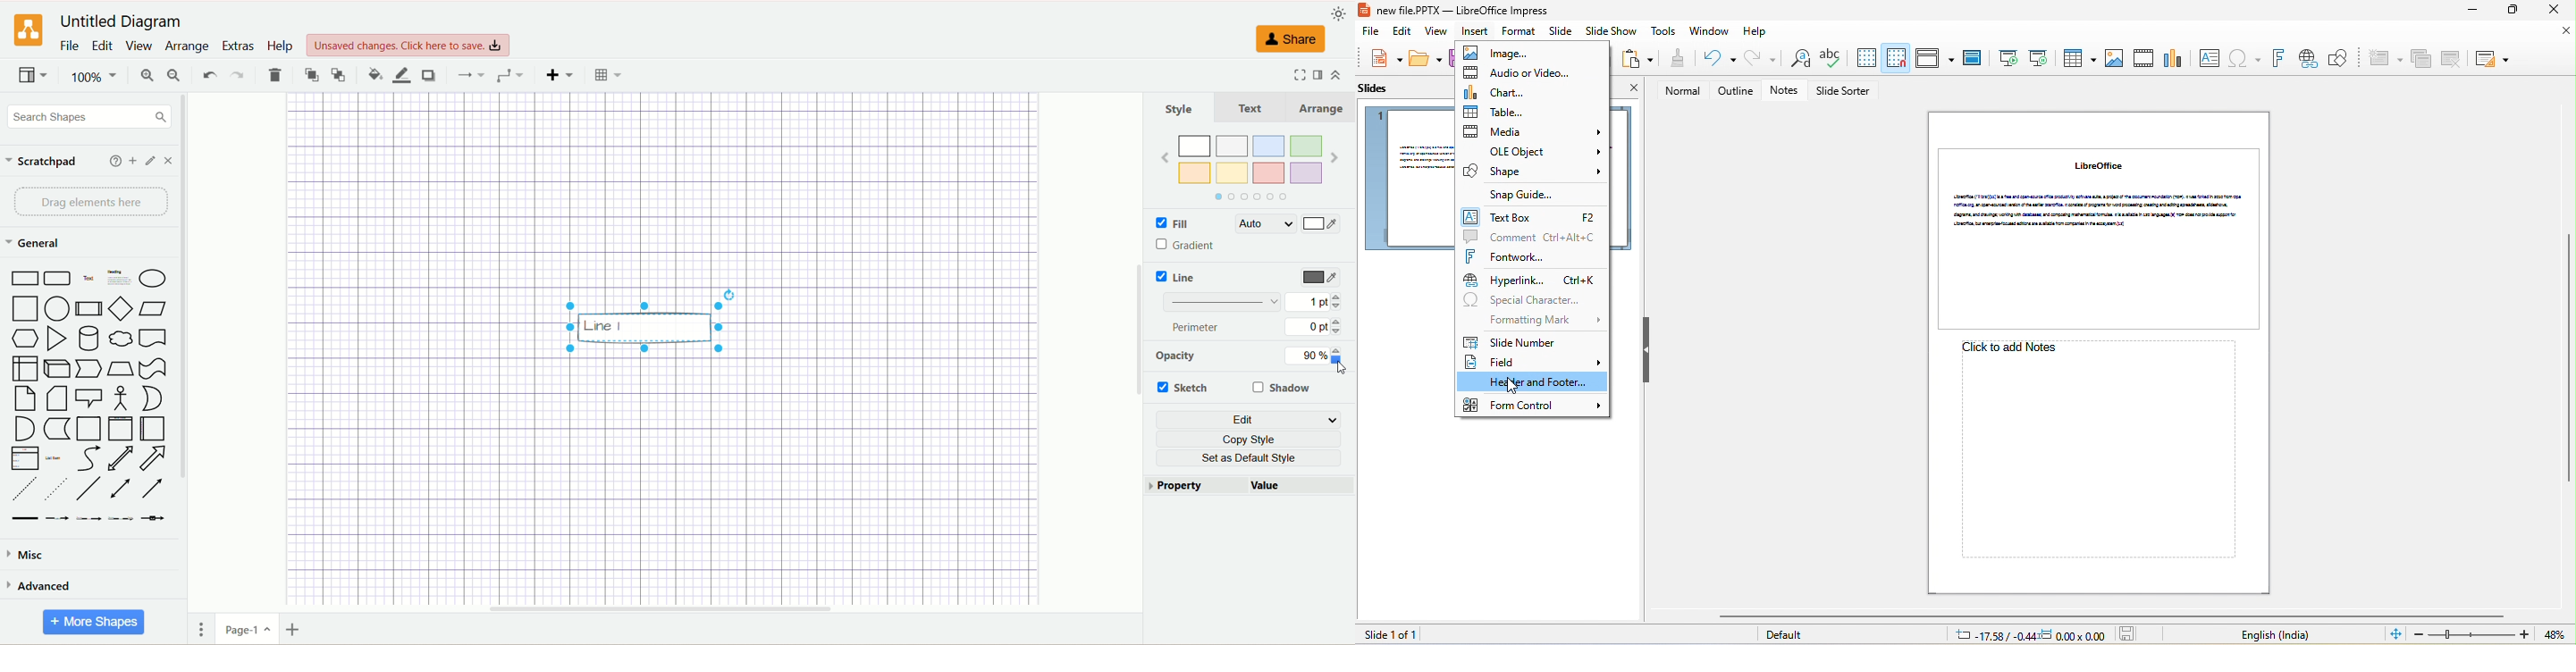 This screenshot has width=2576, height=672. I want to click on slide show, so click(1612, 33).